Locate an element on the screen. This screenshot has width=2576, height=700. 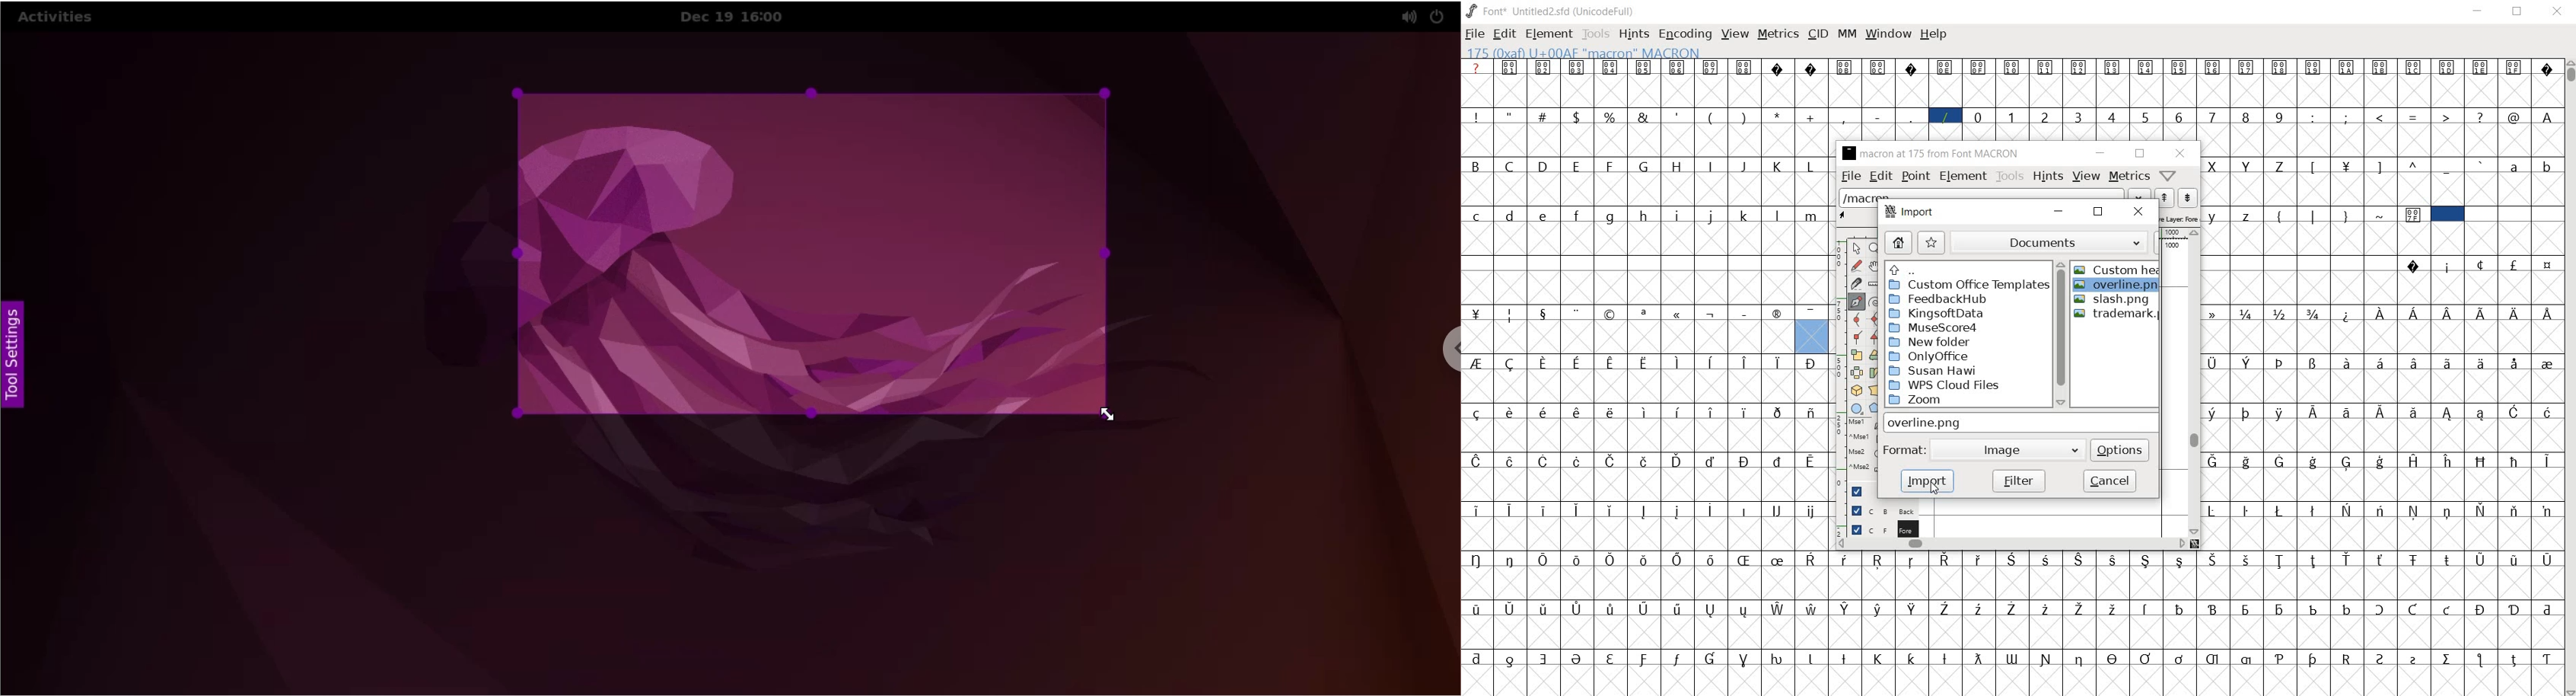
Symbol is located at coordinates (1544, 68).